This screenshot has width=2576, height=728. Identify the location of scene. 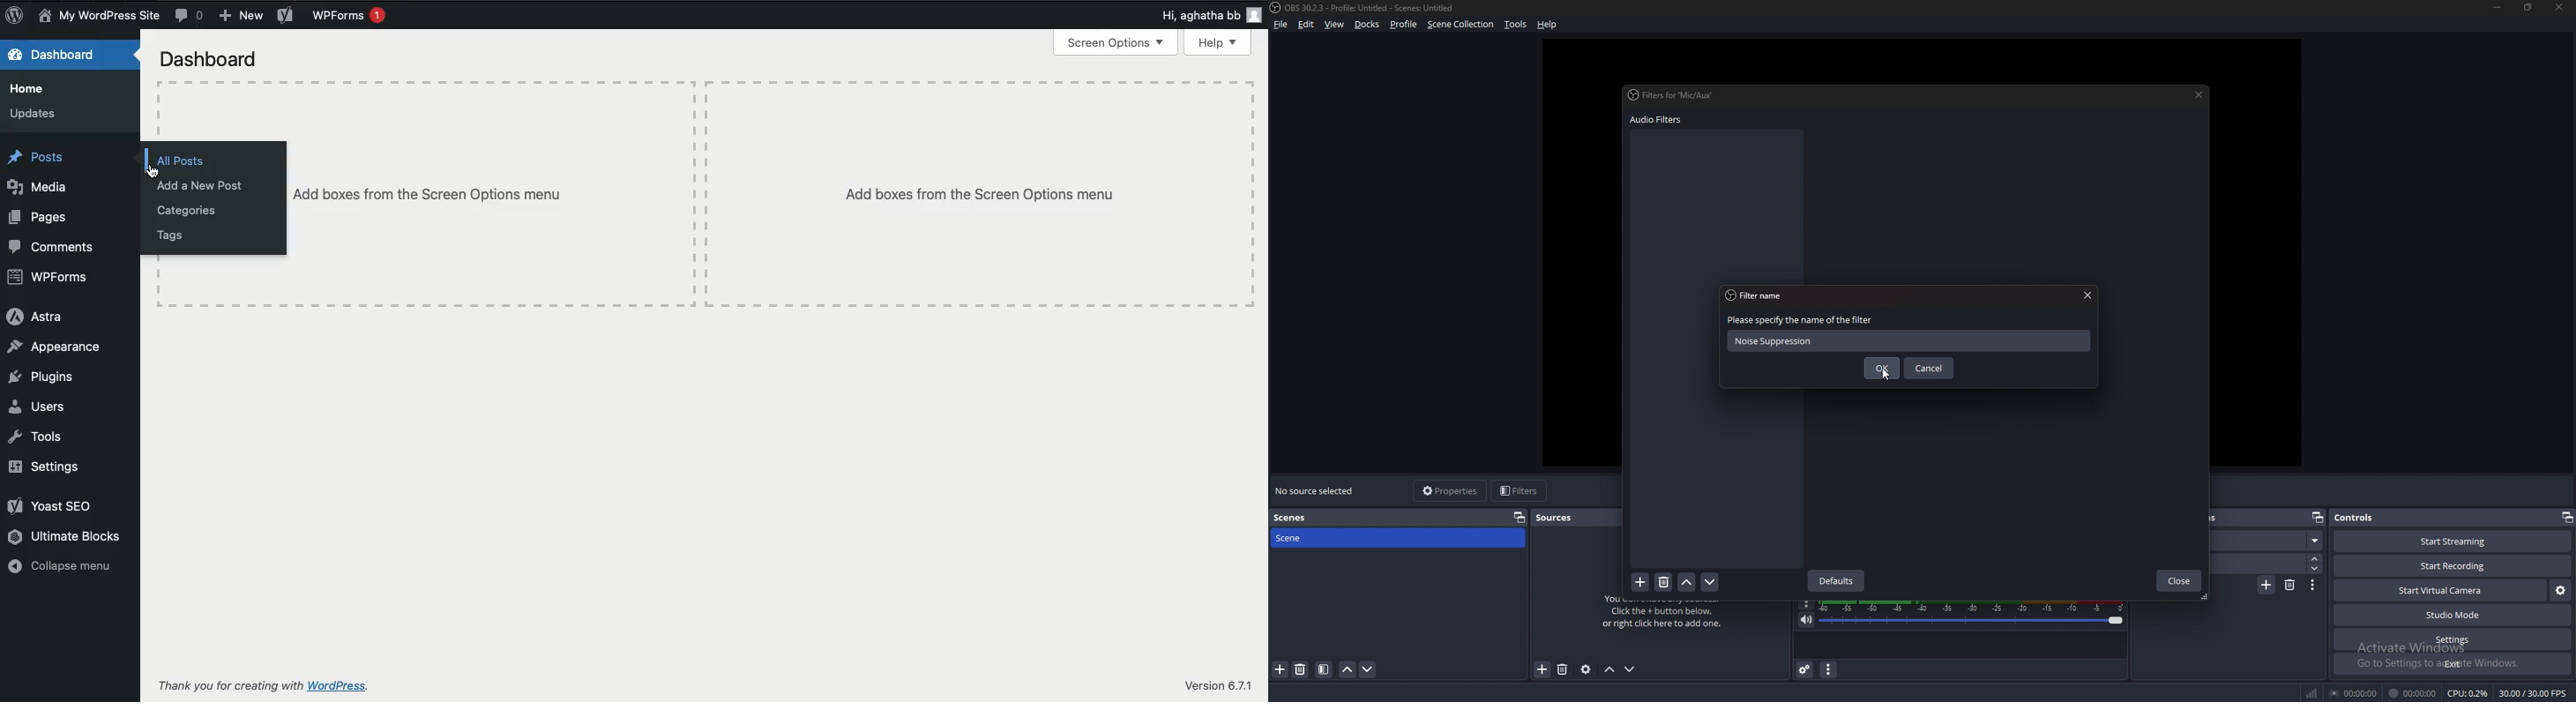
(2269, 540).